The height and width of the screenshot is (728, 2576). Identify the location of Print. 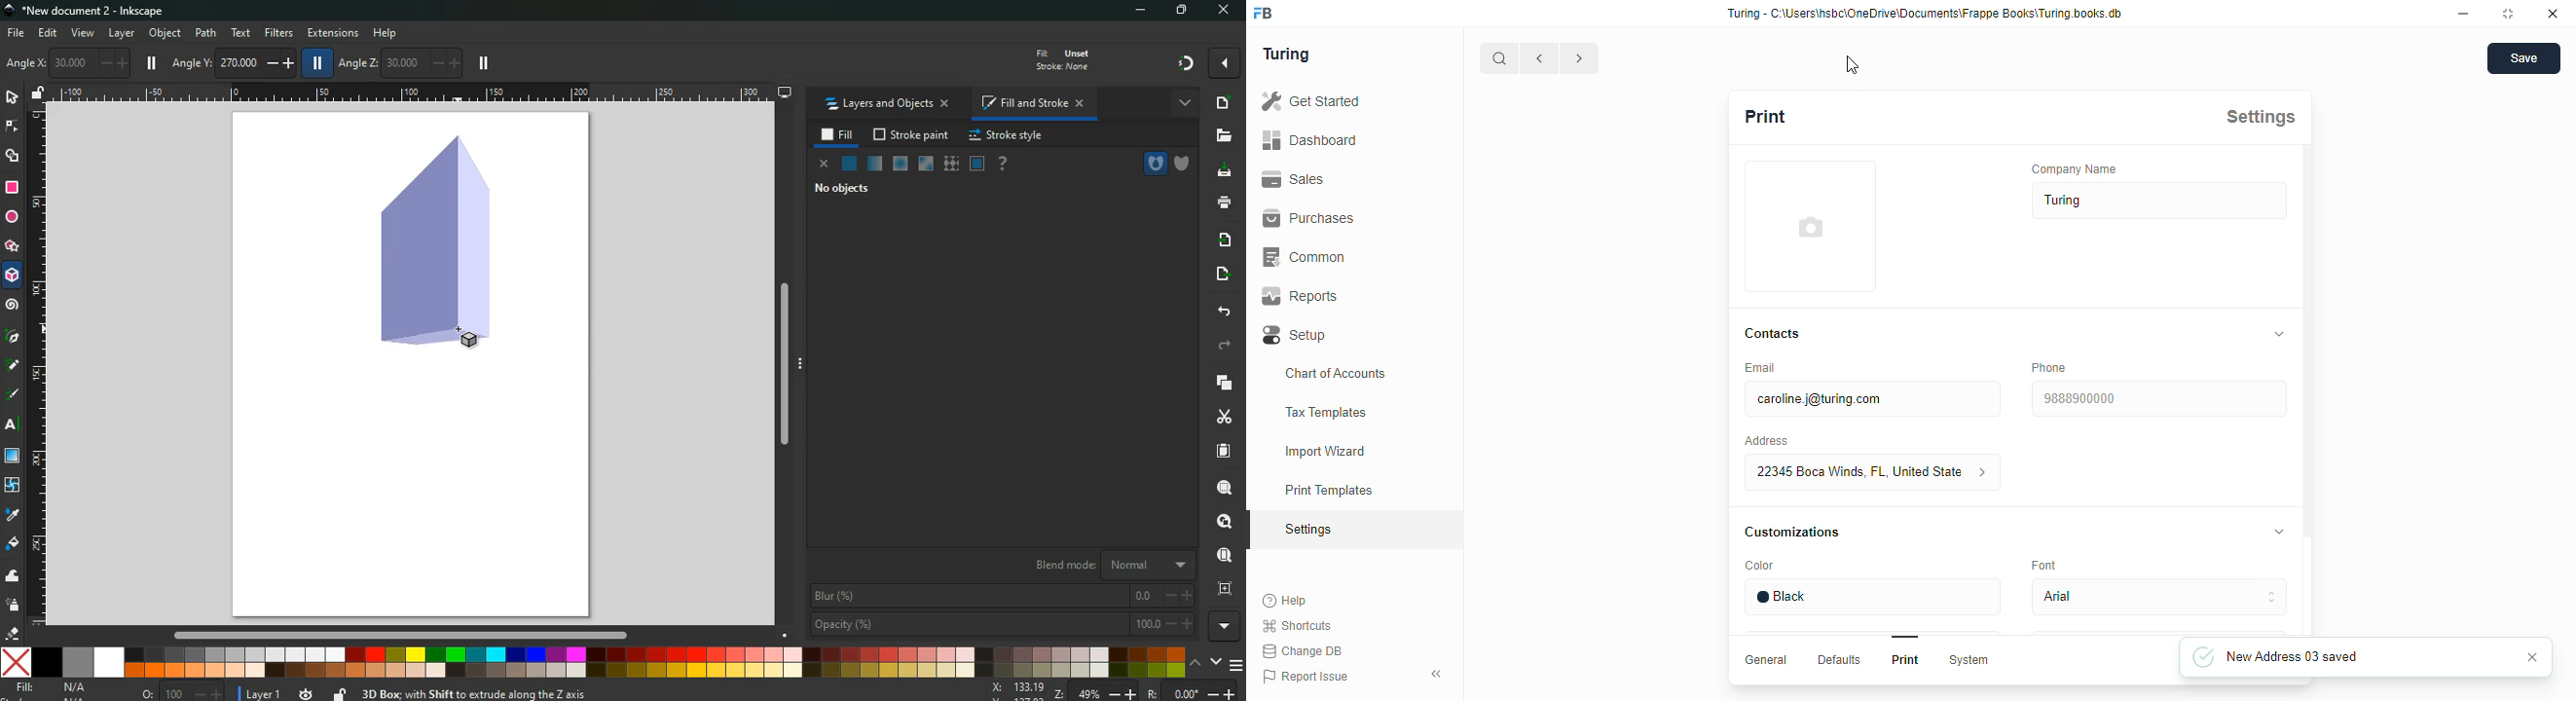
(1906, 659).